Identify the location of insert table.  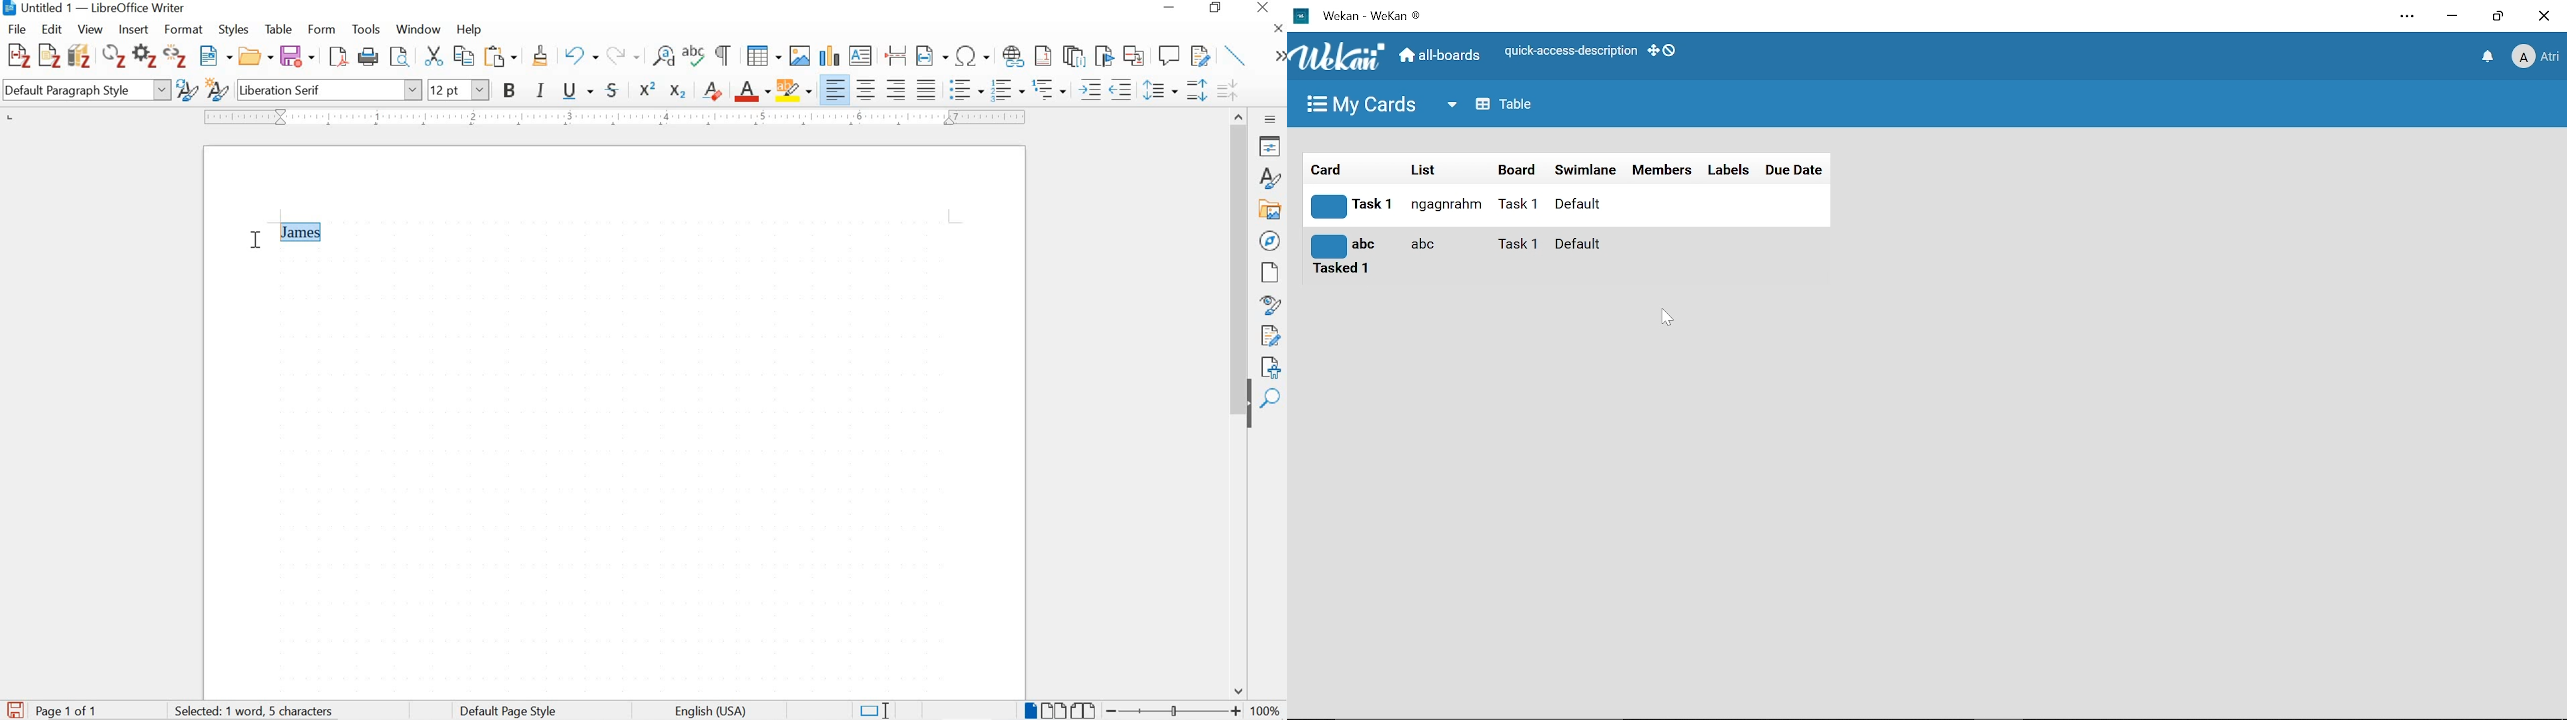
(764, 56).